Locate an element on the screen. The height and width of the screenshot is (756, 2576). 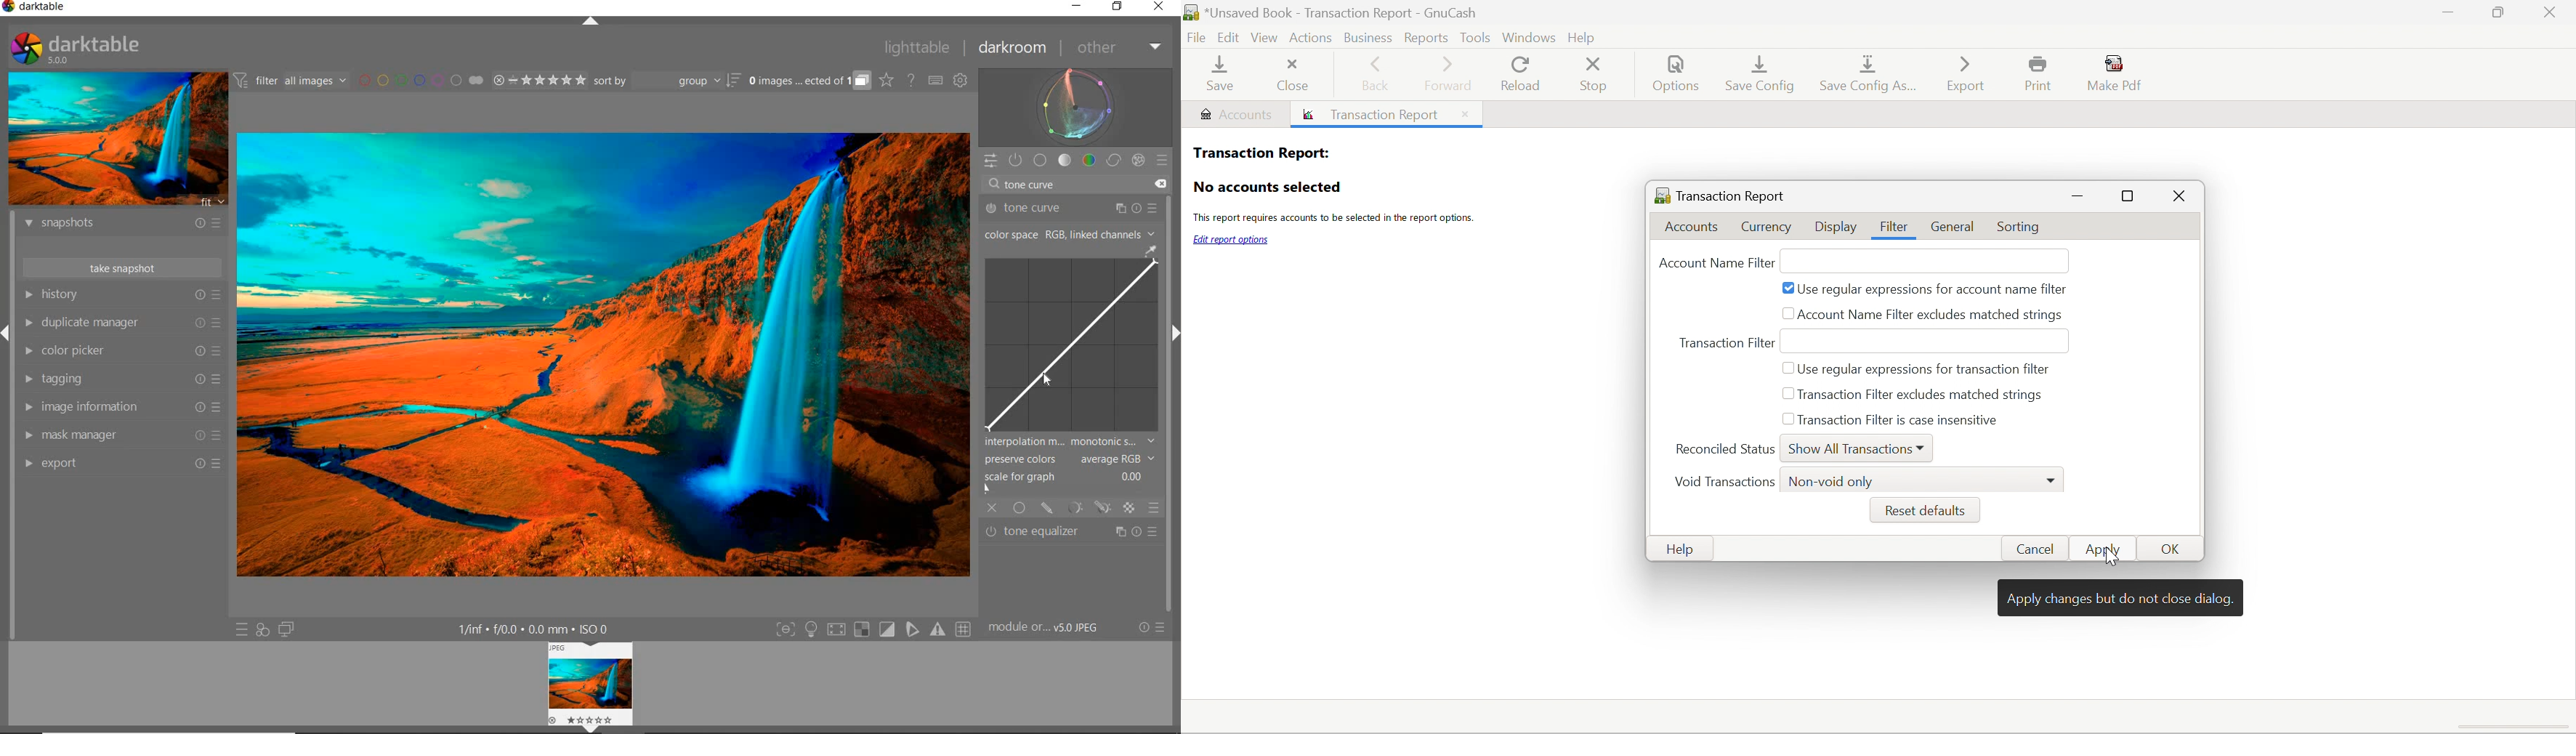
tone curve is located at coordinates (1071, 186).